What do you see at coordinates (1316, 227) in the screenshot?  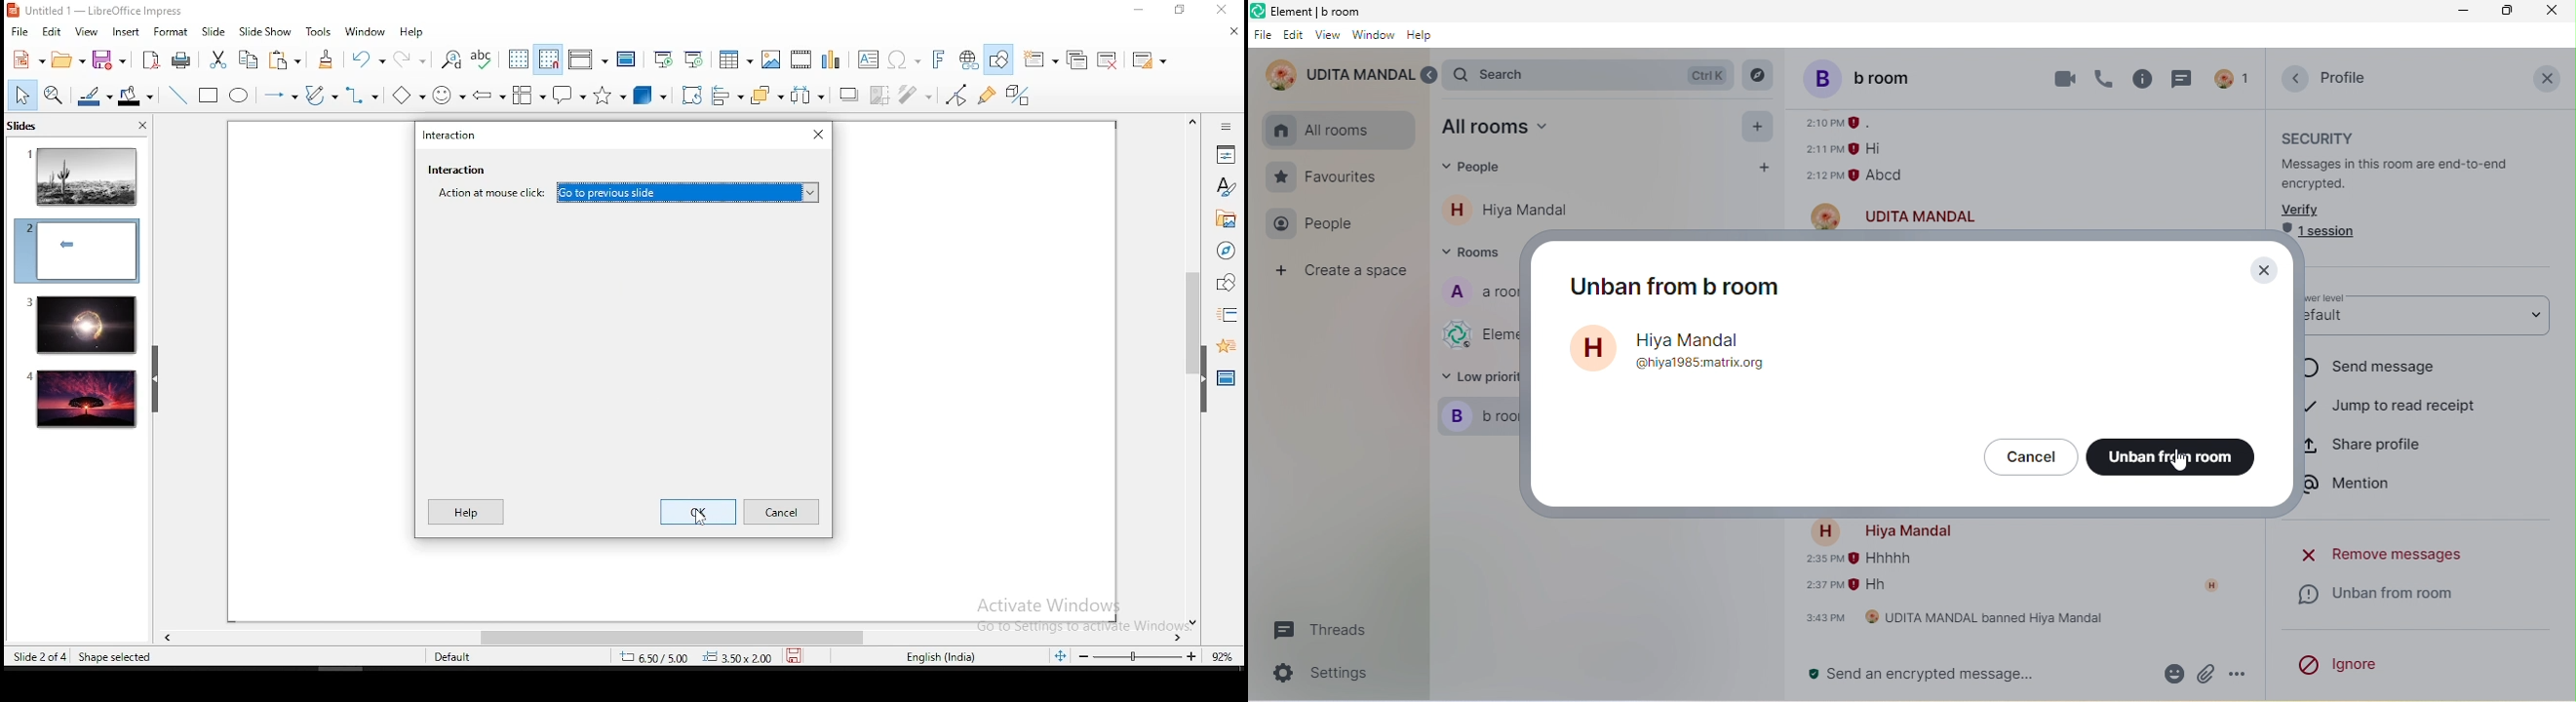 I see `people` at bounding box center [1316, 227].